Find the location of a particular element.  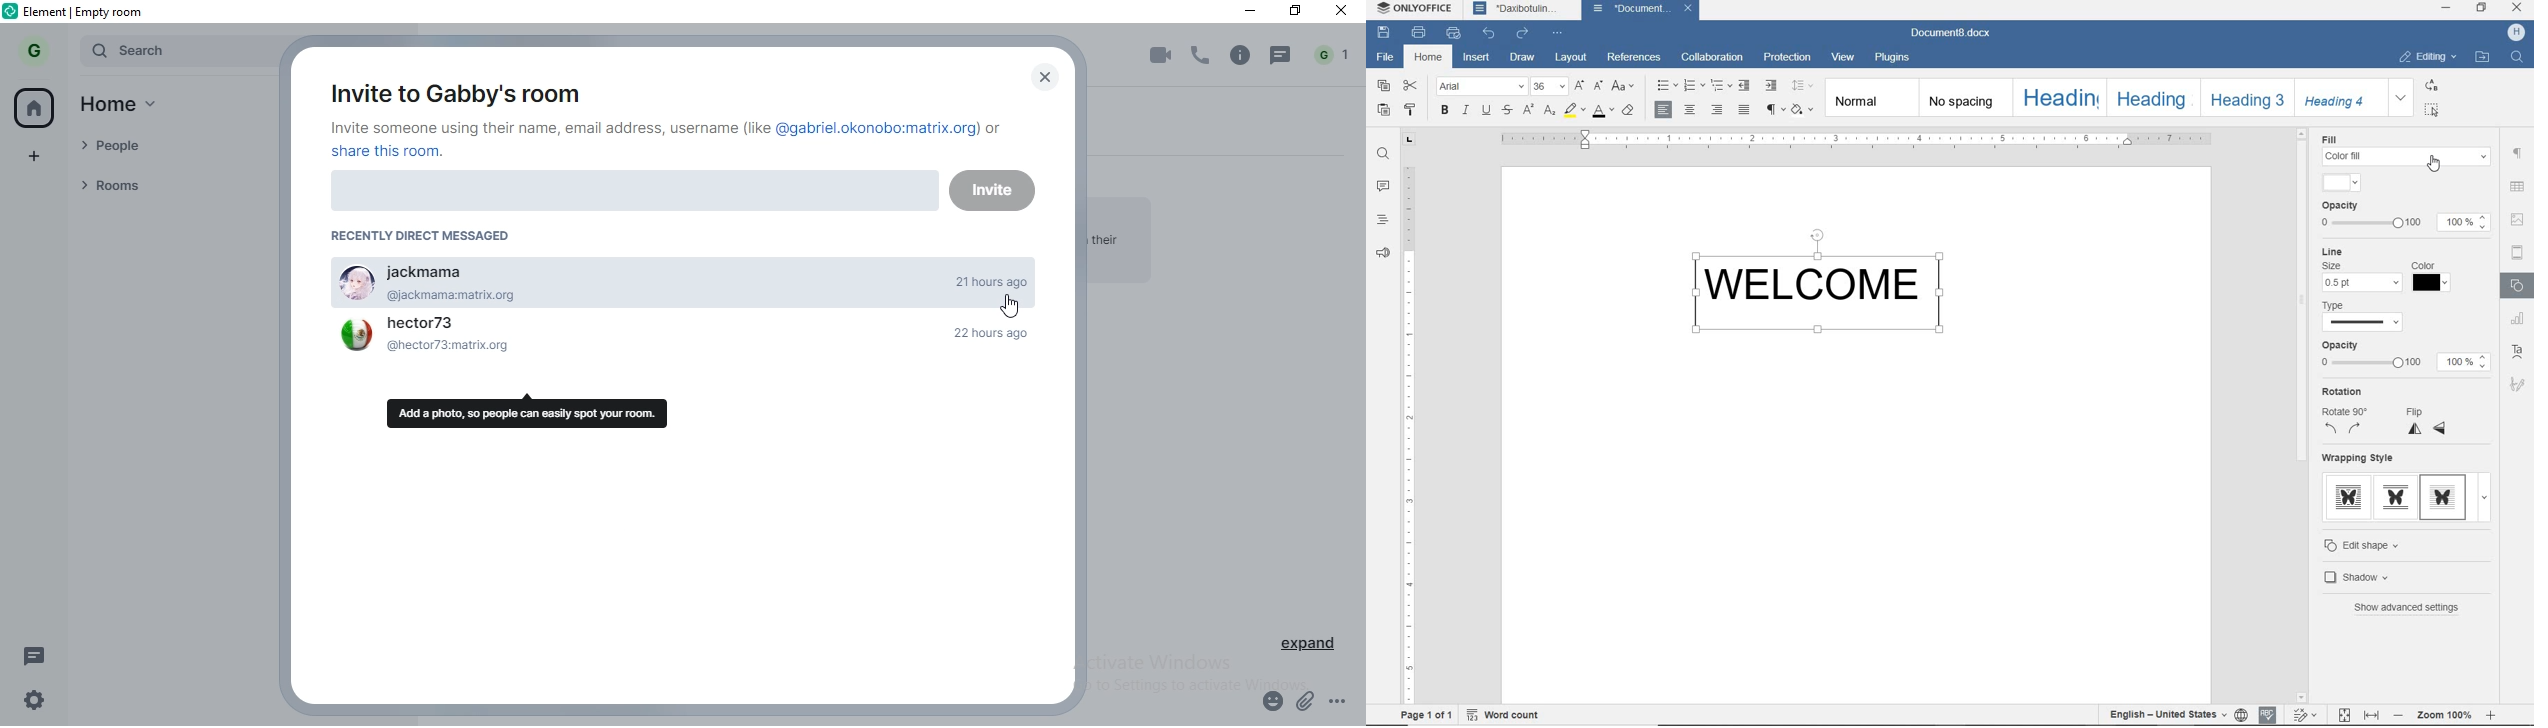

attachment is located at coordinates (1307, 703).